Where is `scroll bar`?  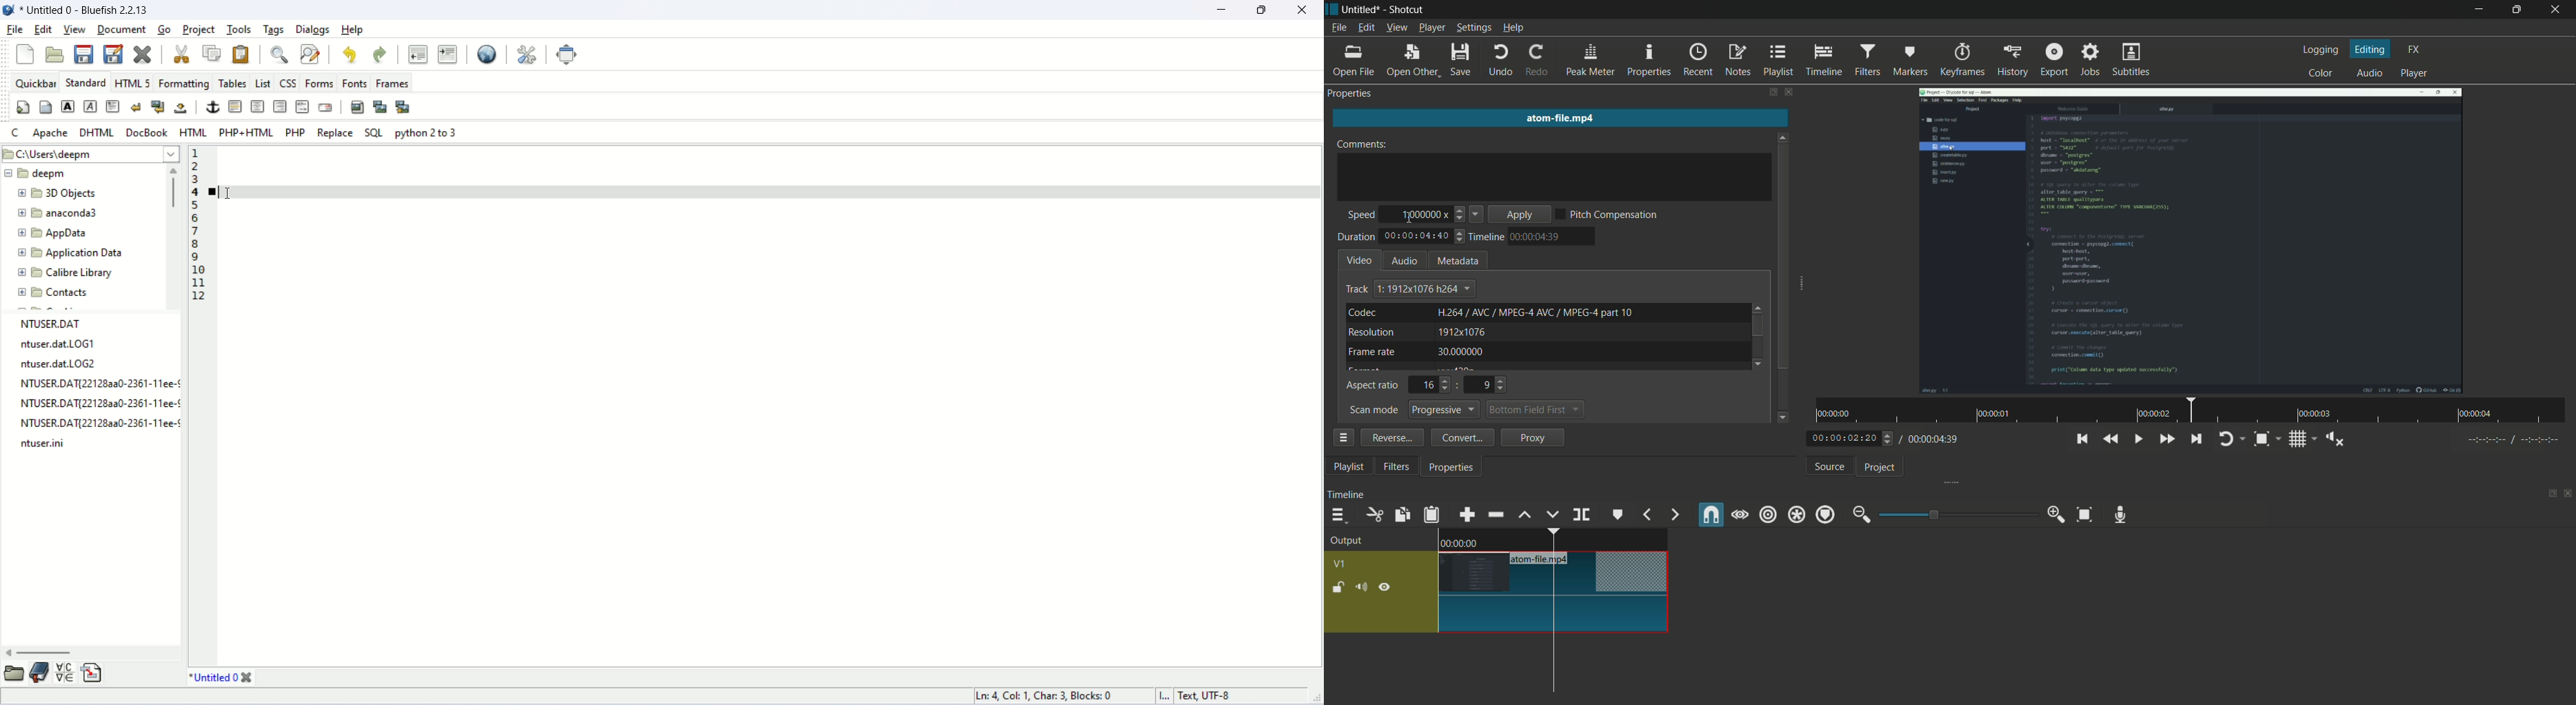 scroll bar is located at coordinates (1758, 326).